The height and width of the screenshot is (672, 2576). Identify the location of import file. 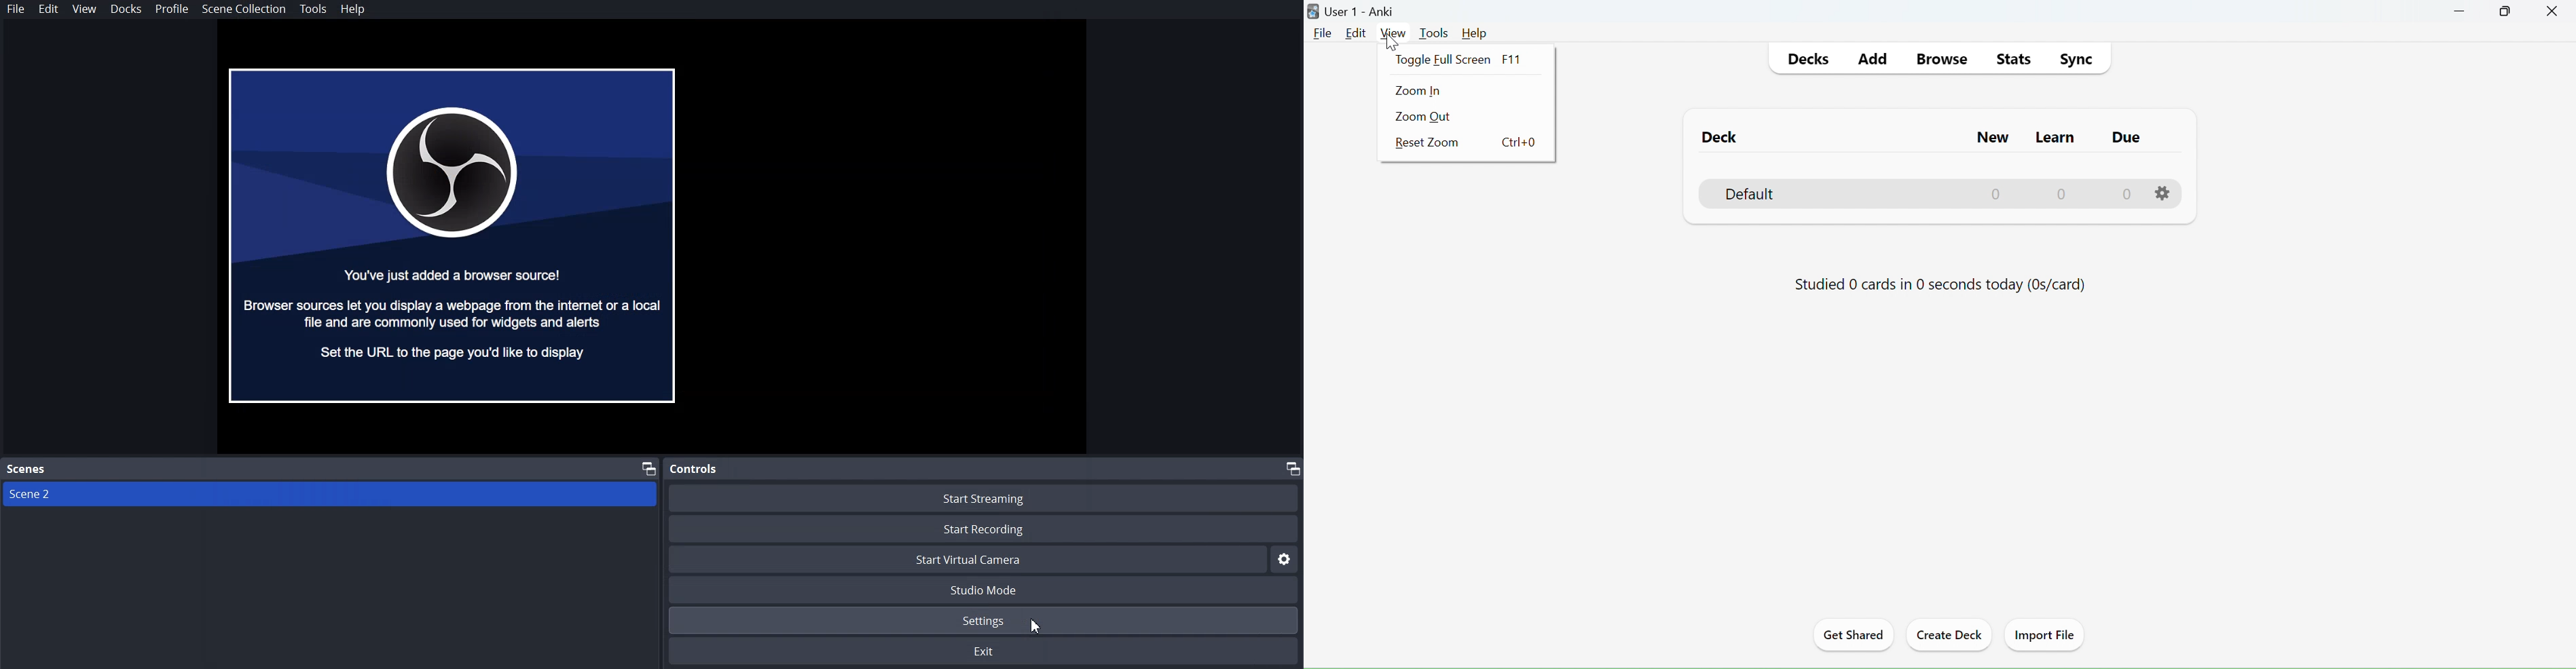
(2046, 634).